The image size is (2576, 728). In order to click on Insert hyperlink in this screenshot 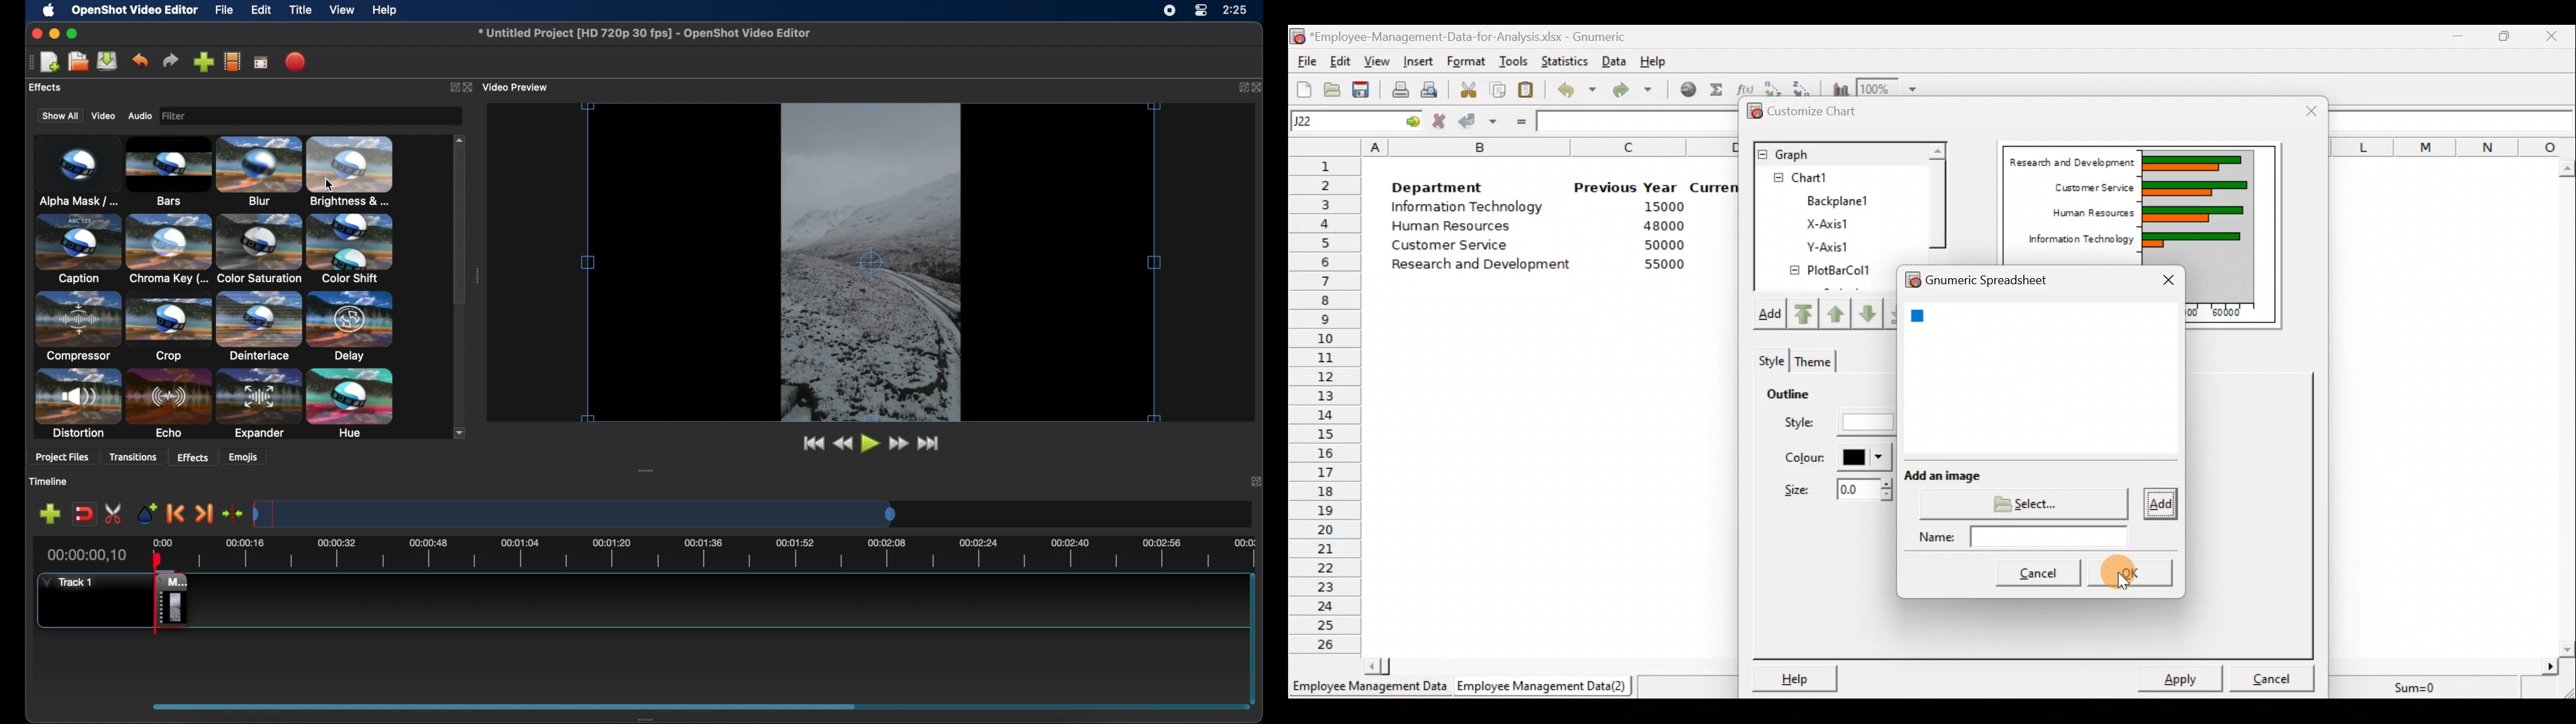, I will do `click(1686, 92)`.